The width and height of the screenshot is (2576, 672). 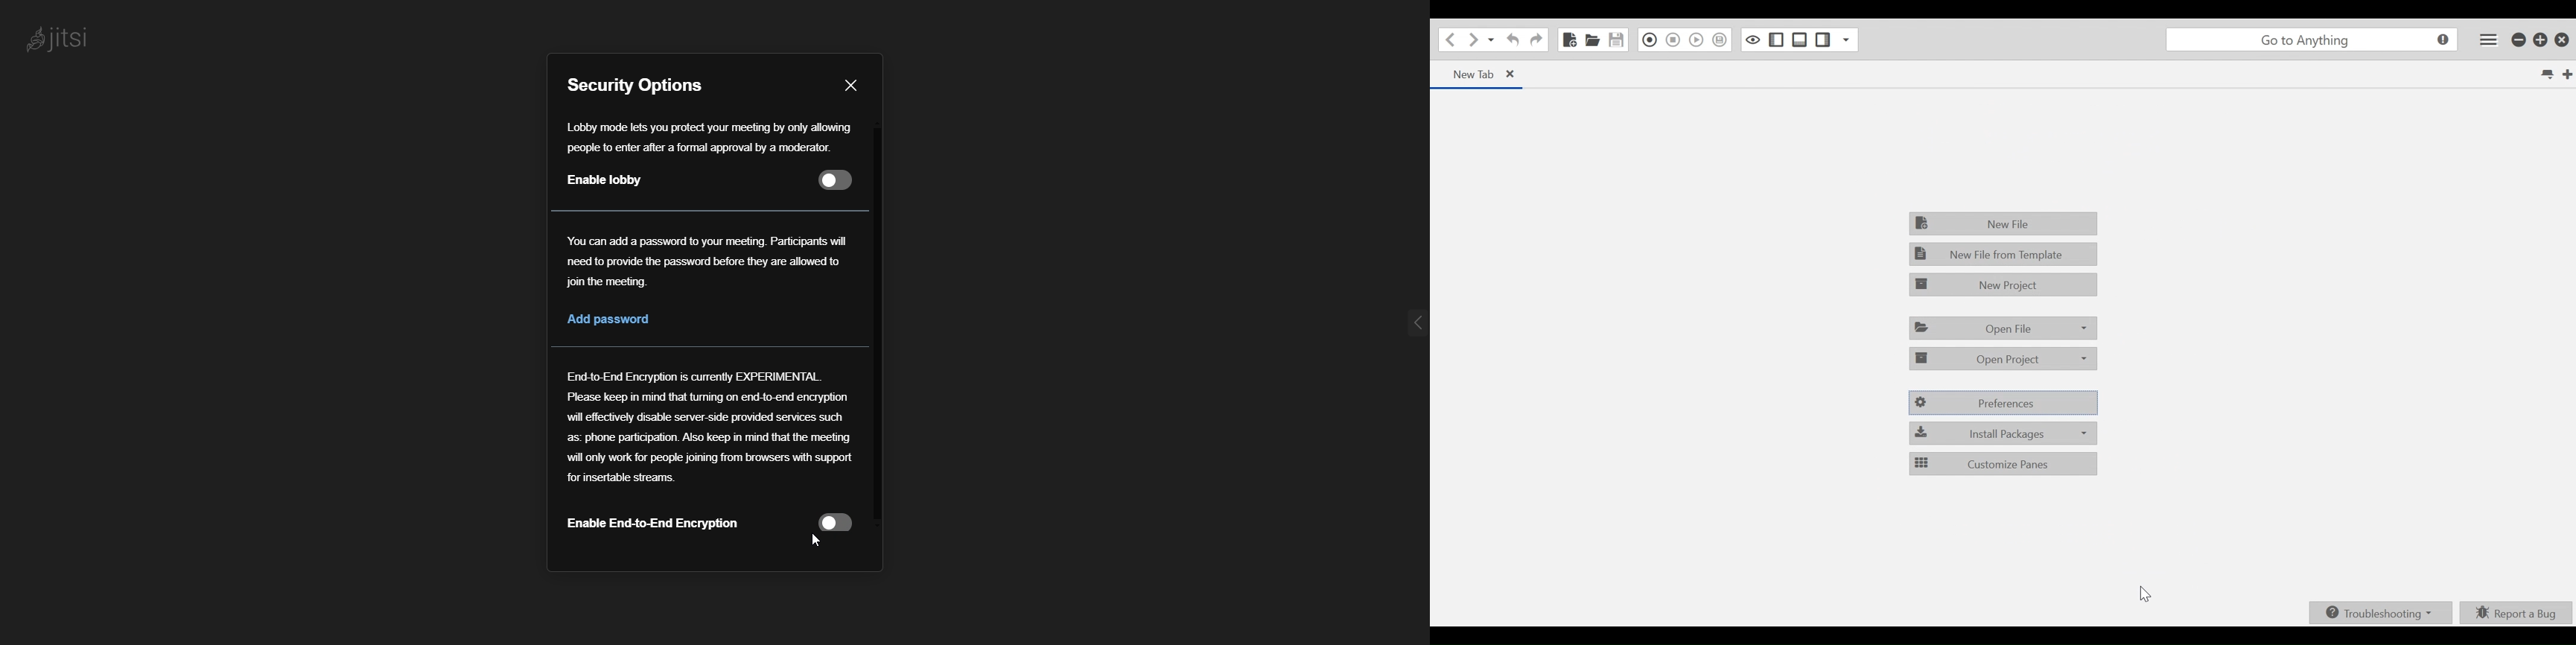 What do you see at coordinates (1511, 41) in the screenshot?
I see `Undo last action` at bounding box center [1511, 41].